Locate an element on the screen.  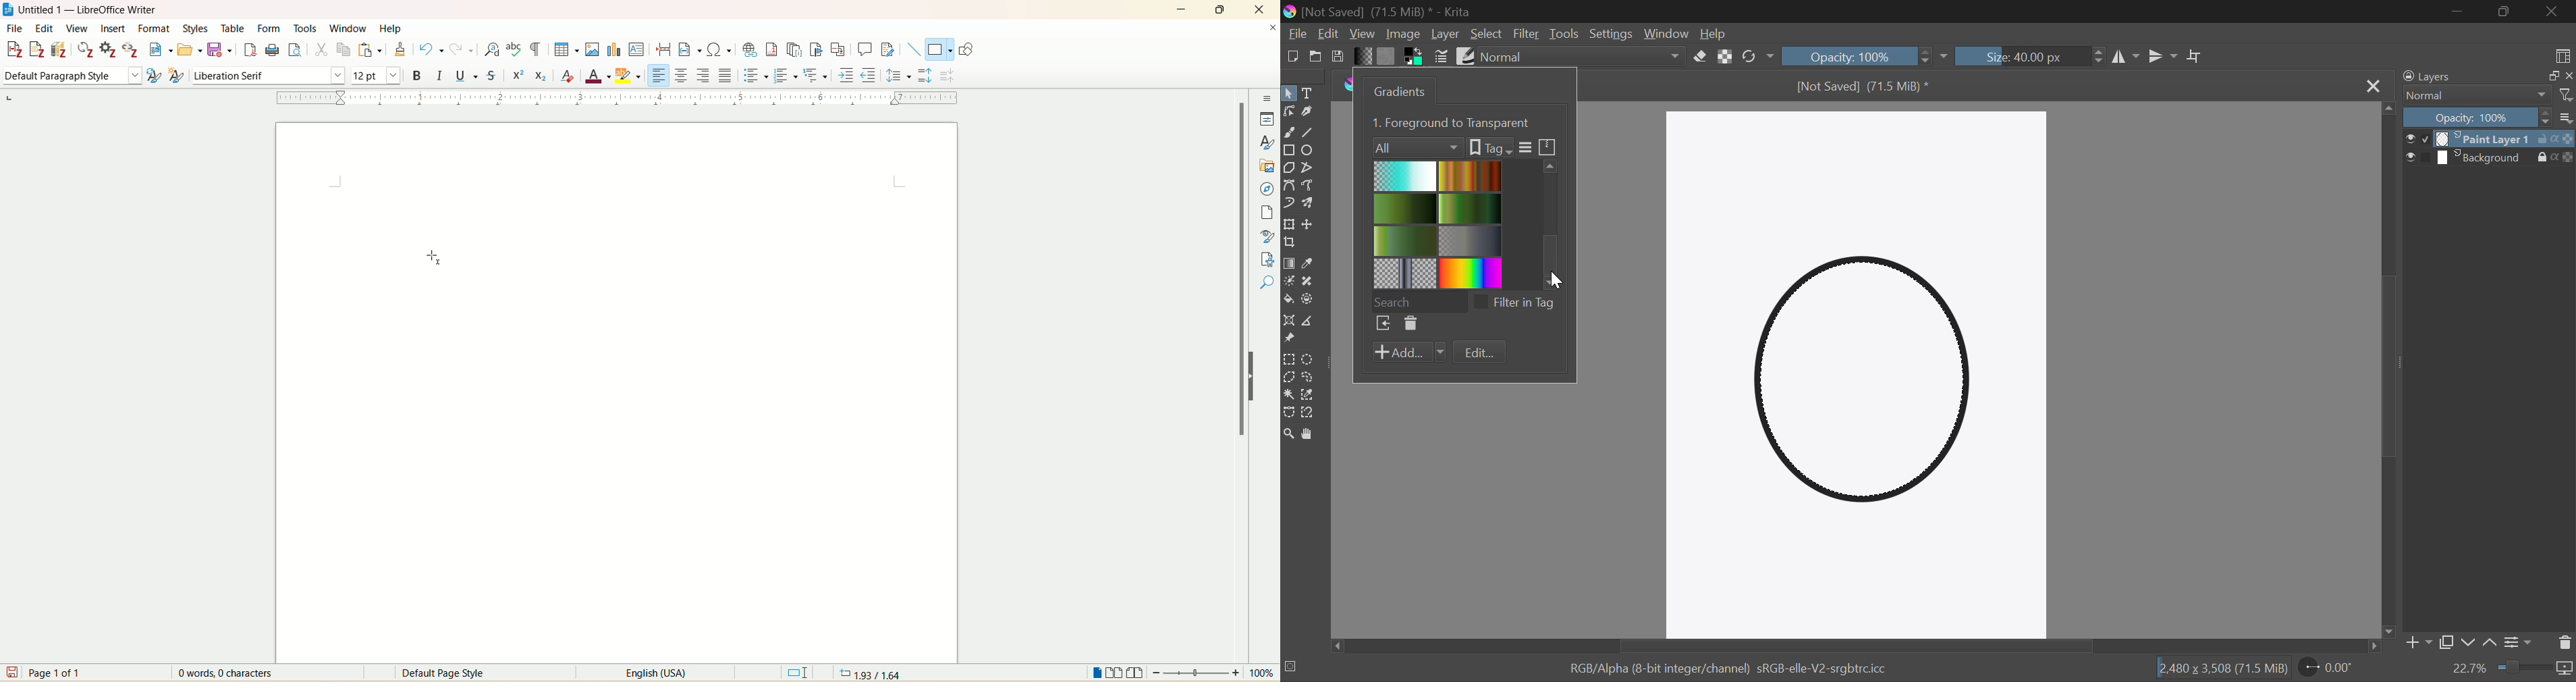
spell check is located at coordinates (515, 50).